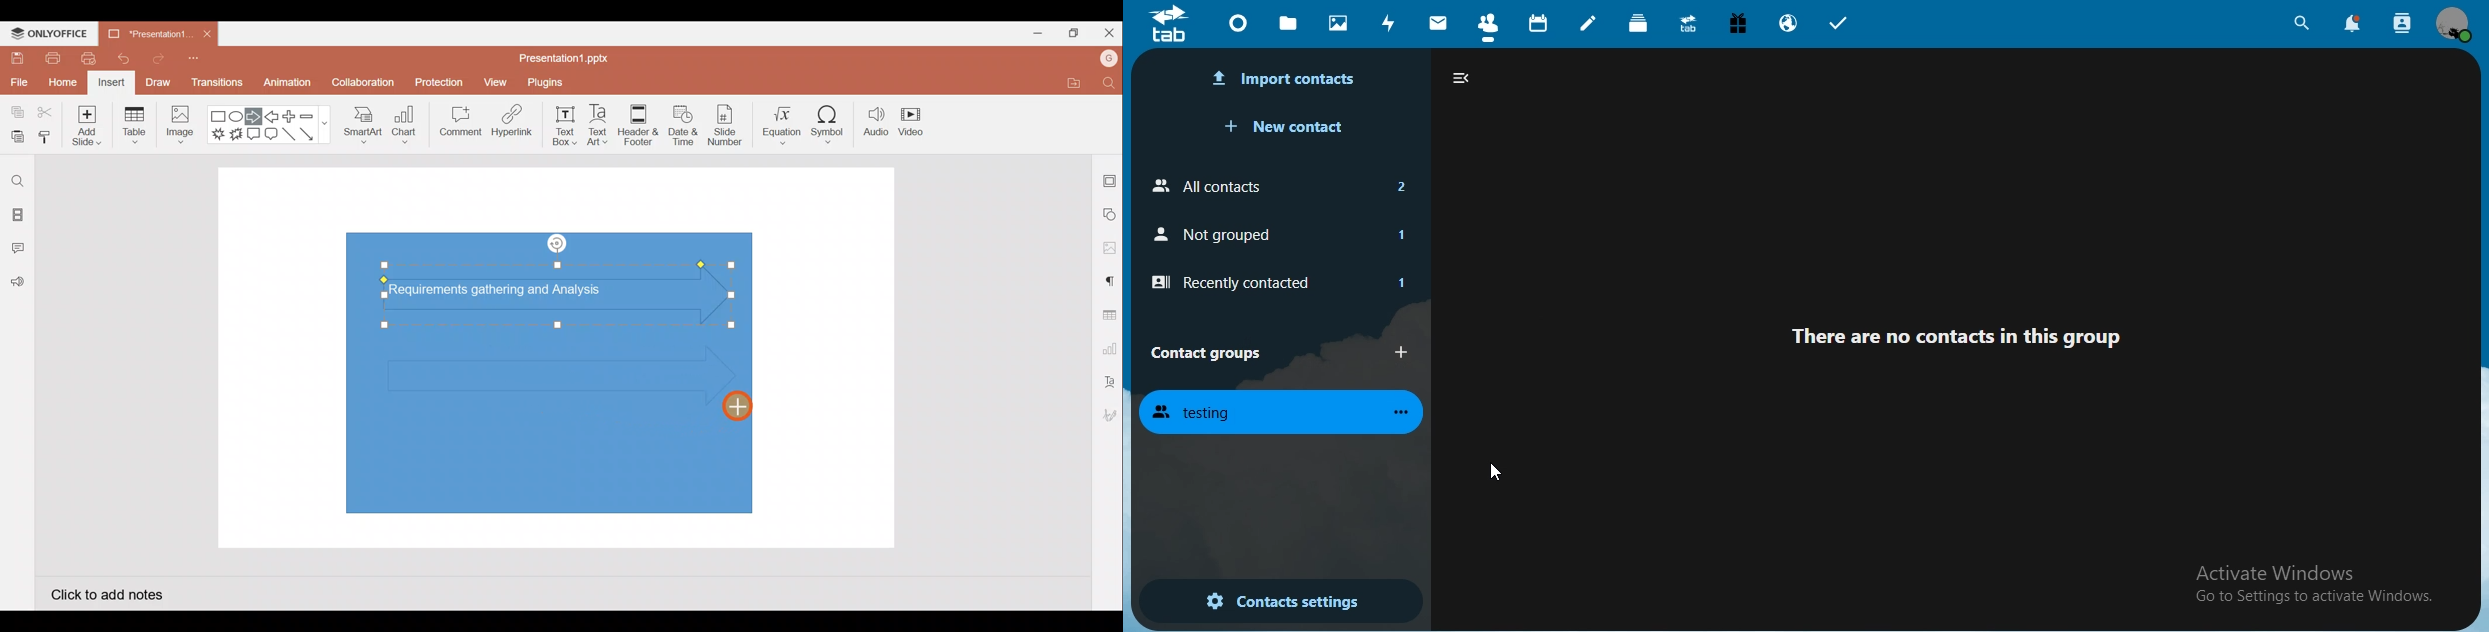 This screenshot has width=2492, height=644. What do you see at coordinates (603, 122) in the screenshot?
I see `Text Art` at bounding box center [603, 122].